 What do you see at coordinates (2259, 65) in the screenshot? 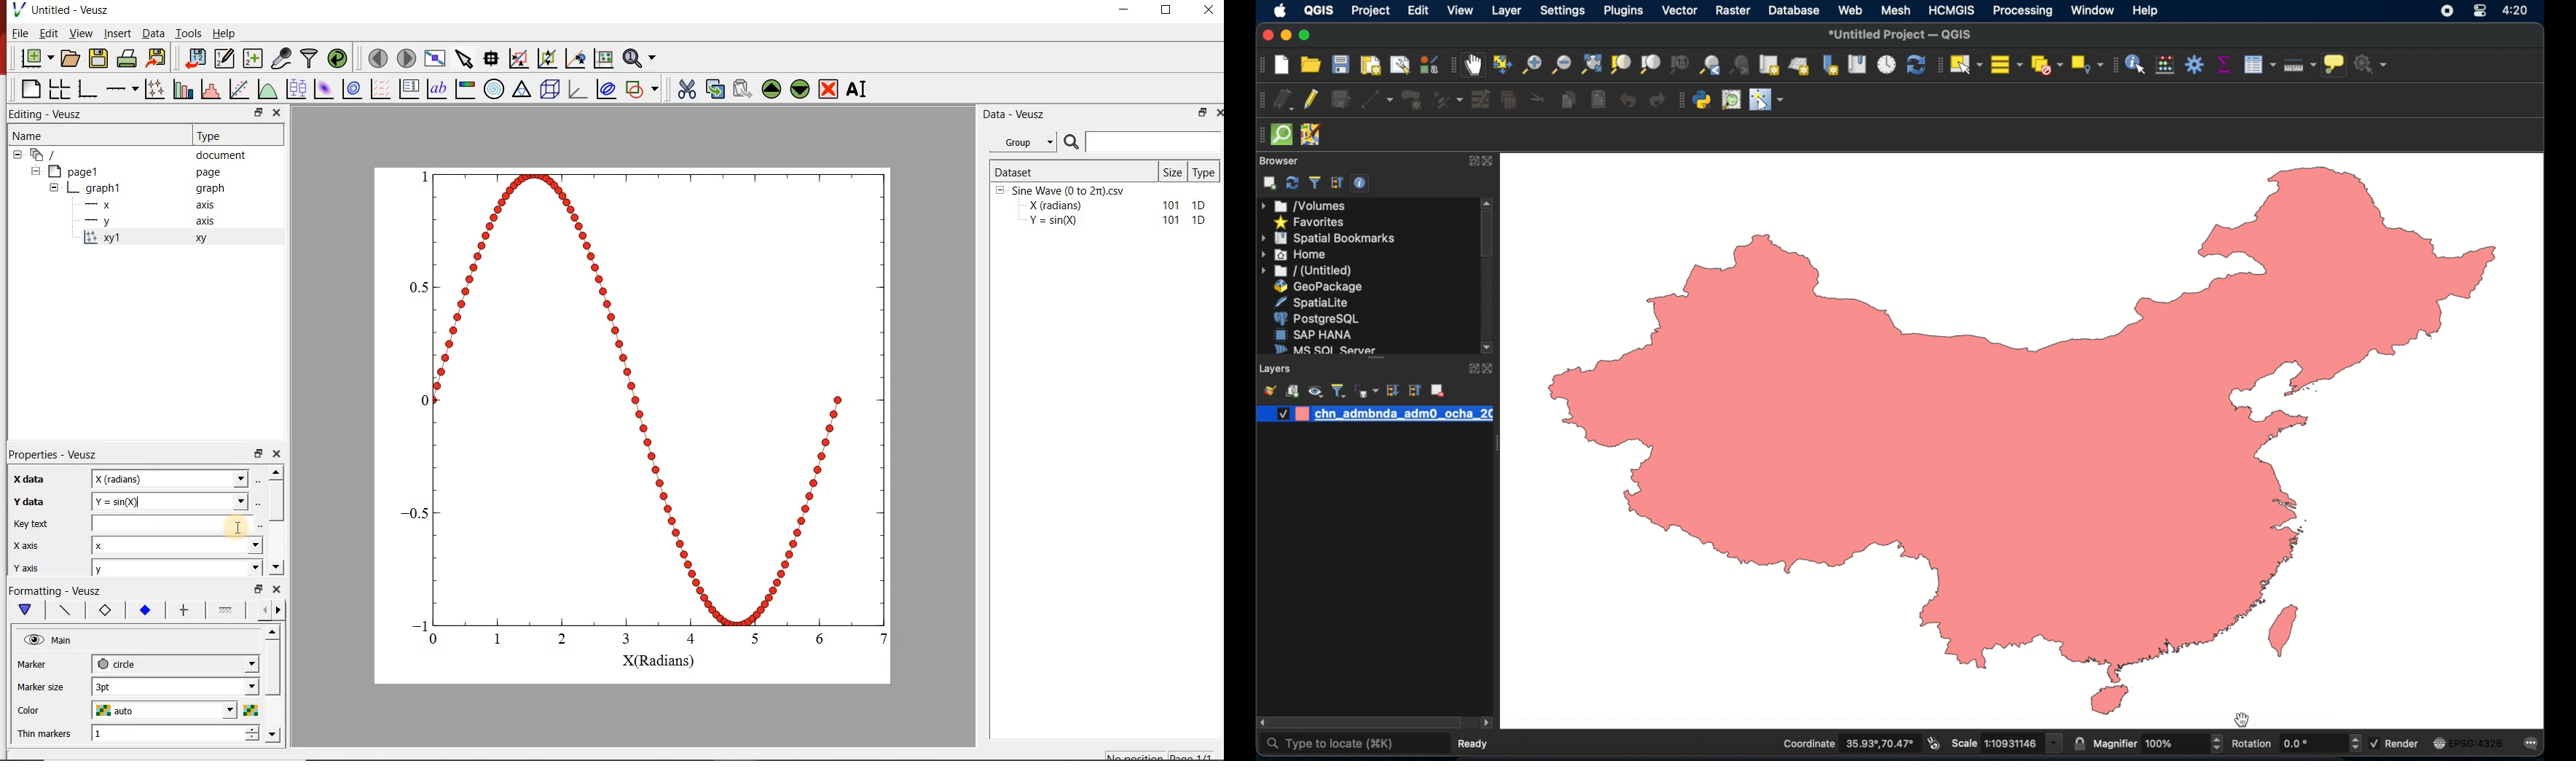
I see `open attributes table` at bounding box center [2259, 65].